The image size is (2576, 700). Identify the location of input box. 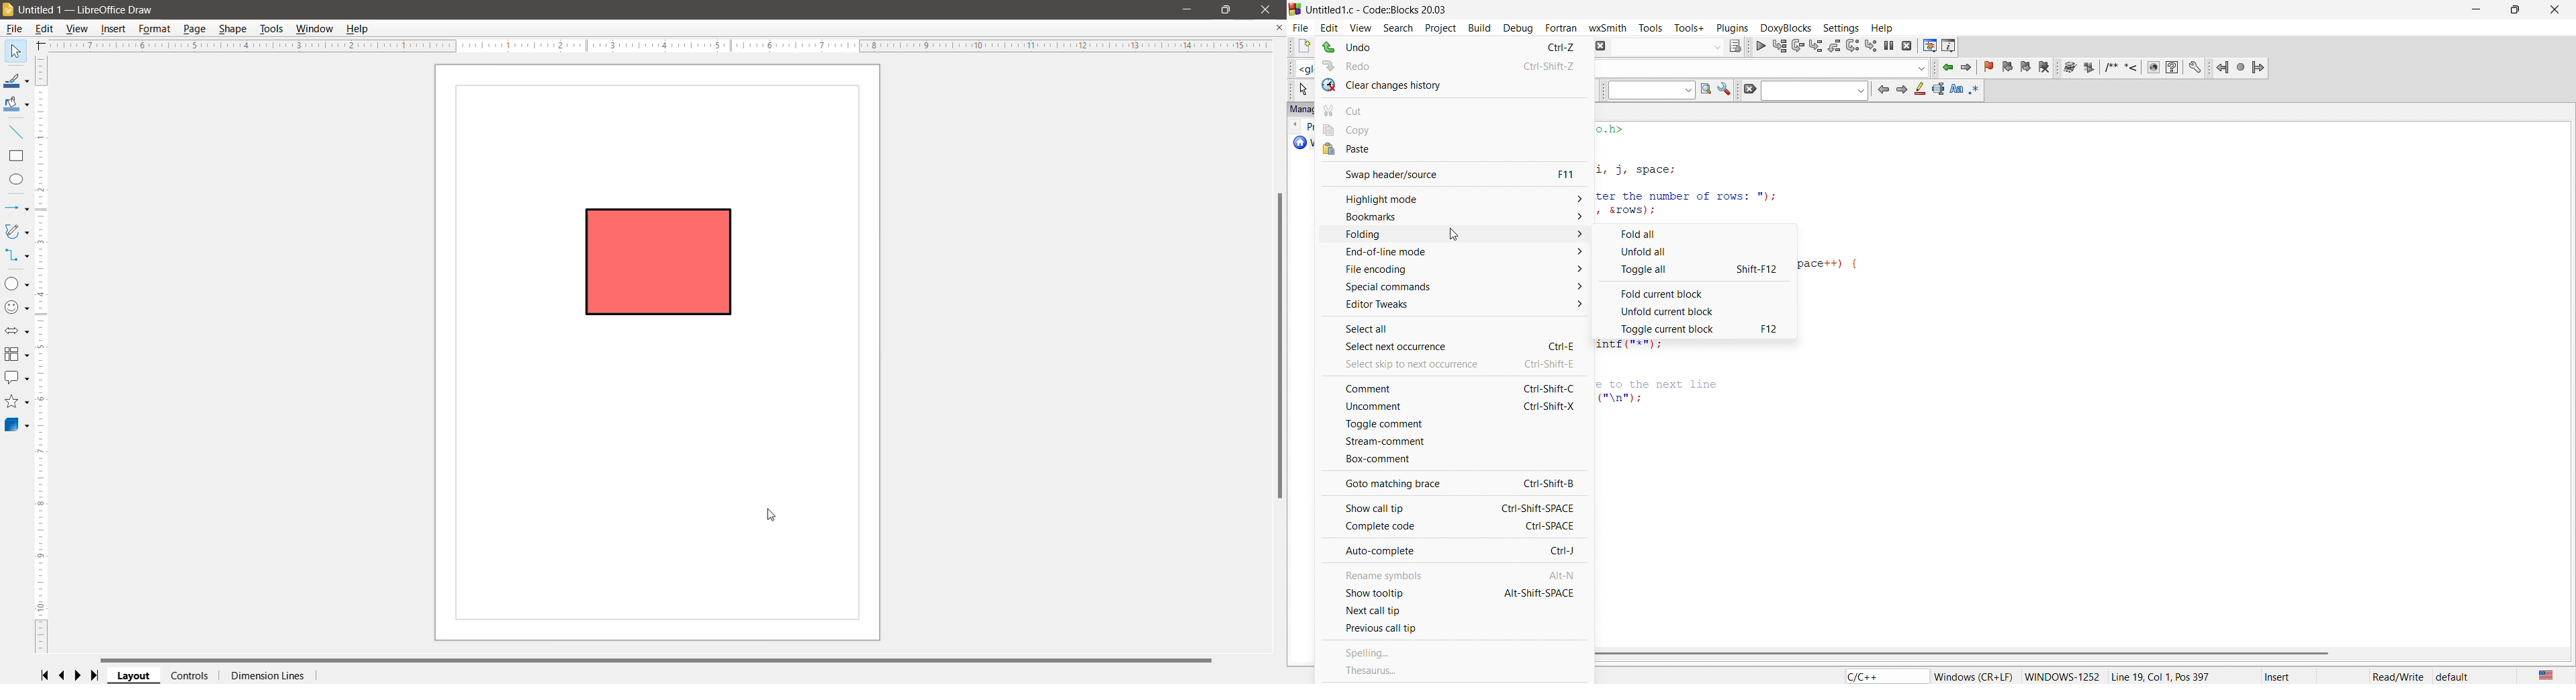
(1812, 91).